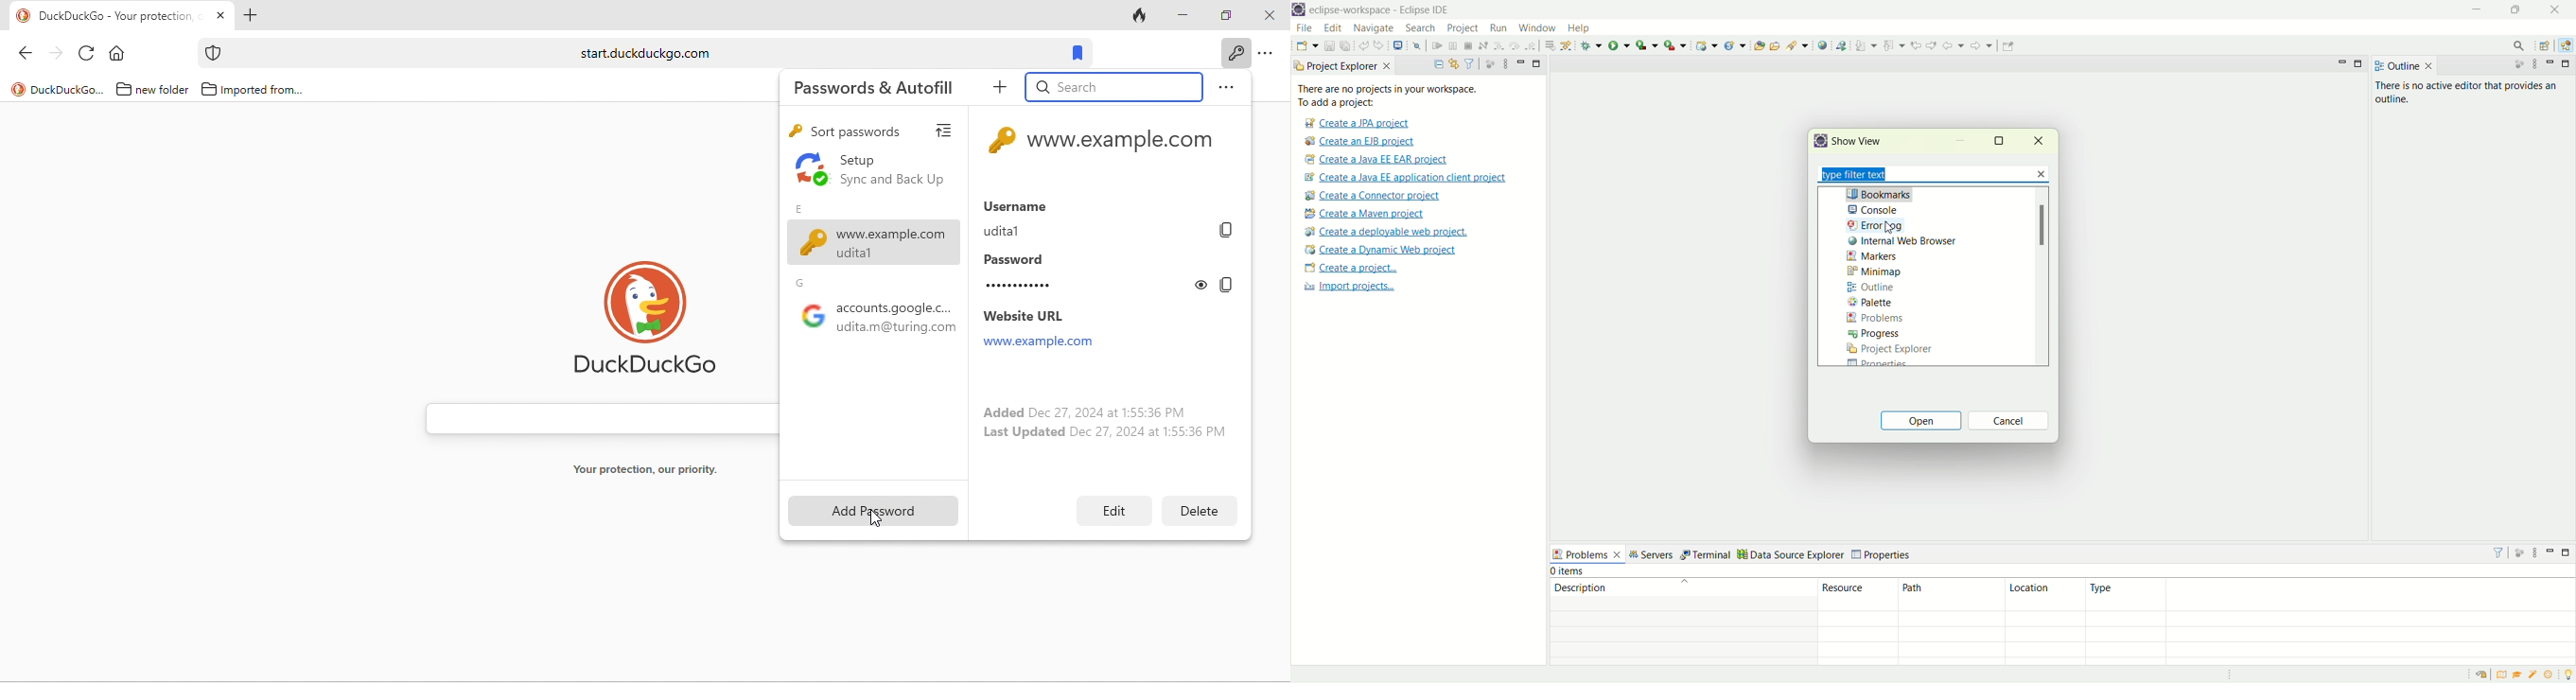 This screenshot has height=700, width=2576. Describe the element at coordinates (1503, 64) in the screenshot. I see `view menu` at that location.